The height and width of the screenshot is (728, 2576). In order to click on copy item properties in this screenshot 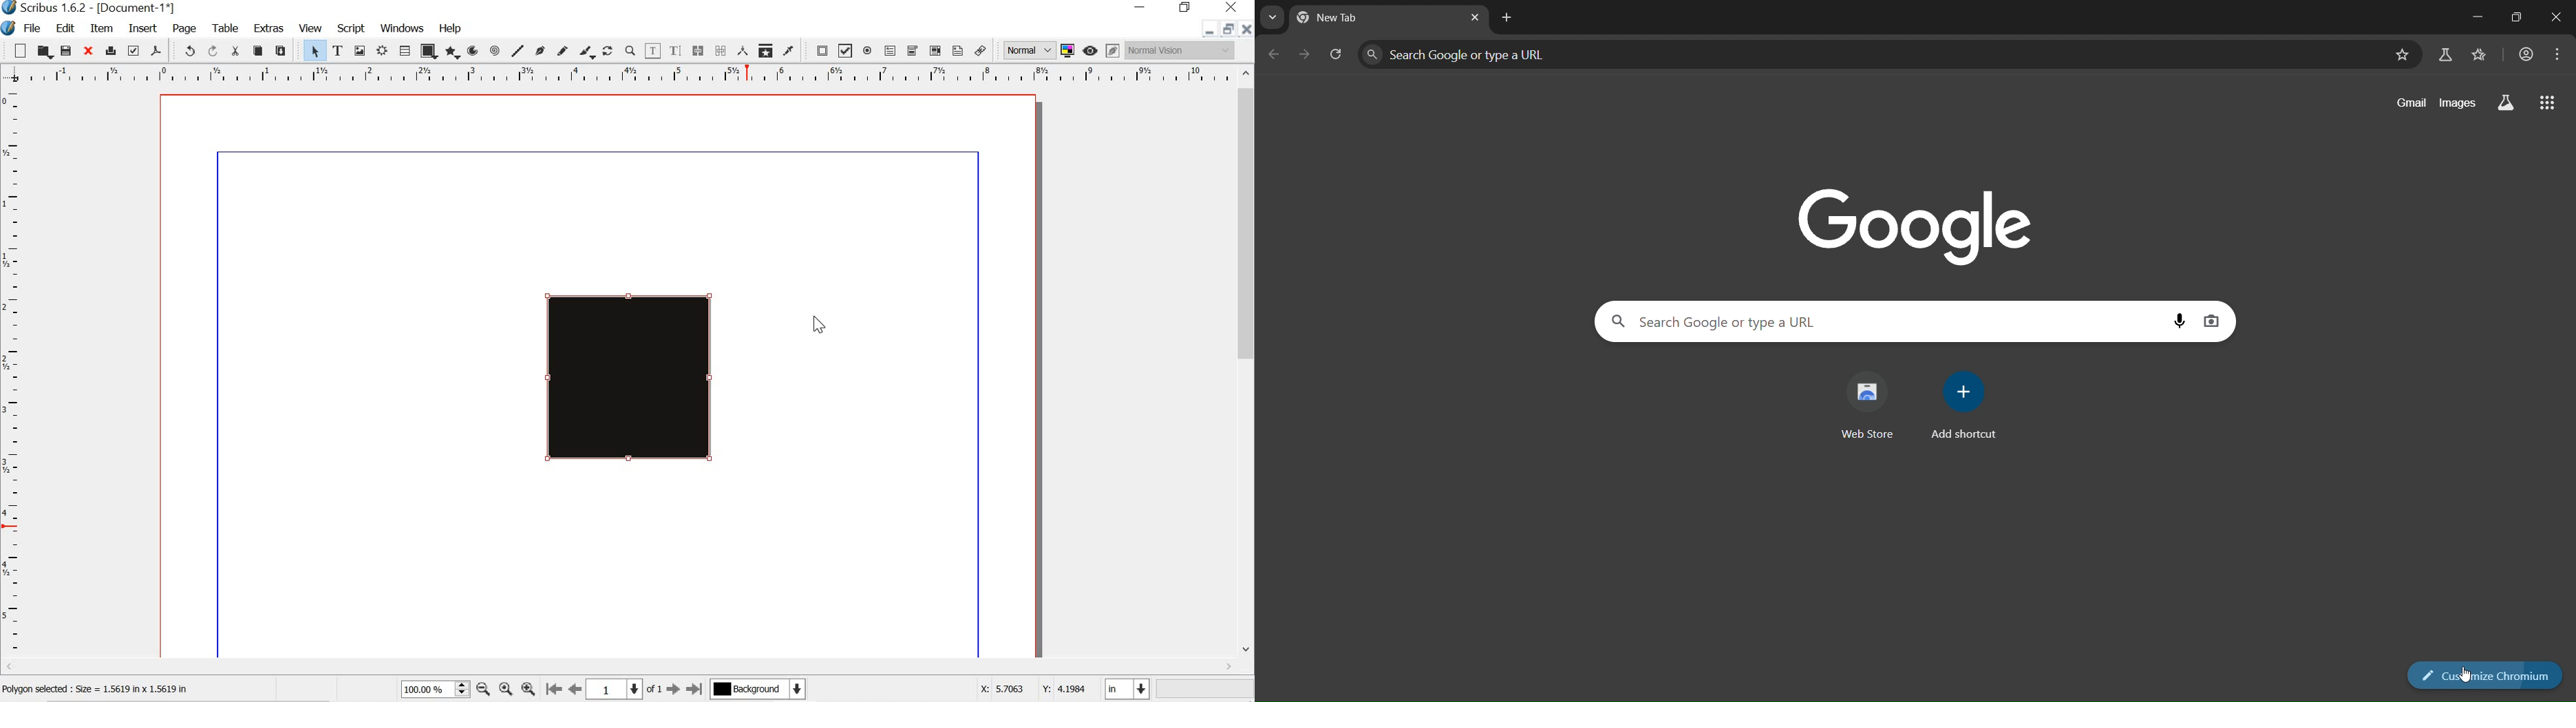, I will do `click(765, 50)`.